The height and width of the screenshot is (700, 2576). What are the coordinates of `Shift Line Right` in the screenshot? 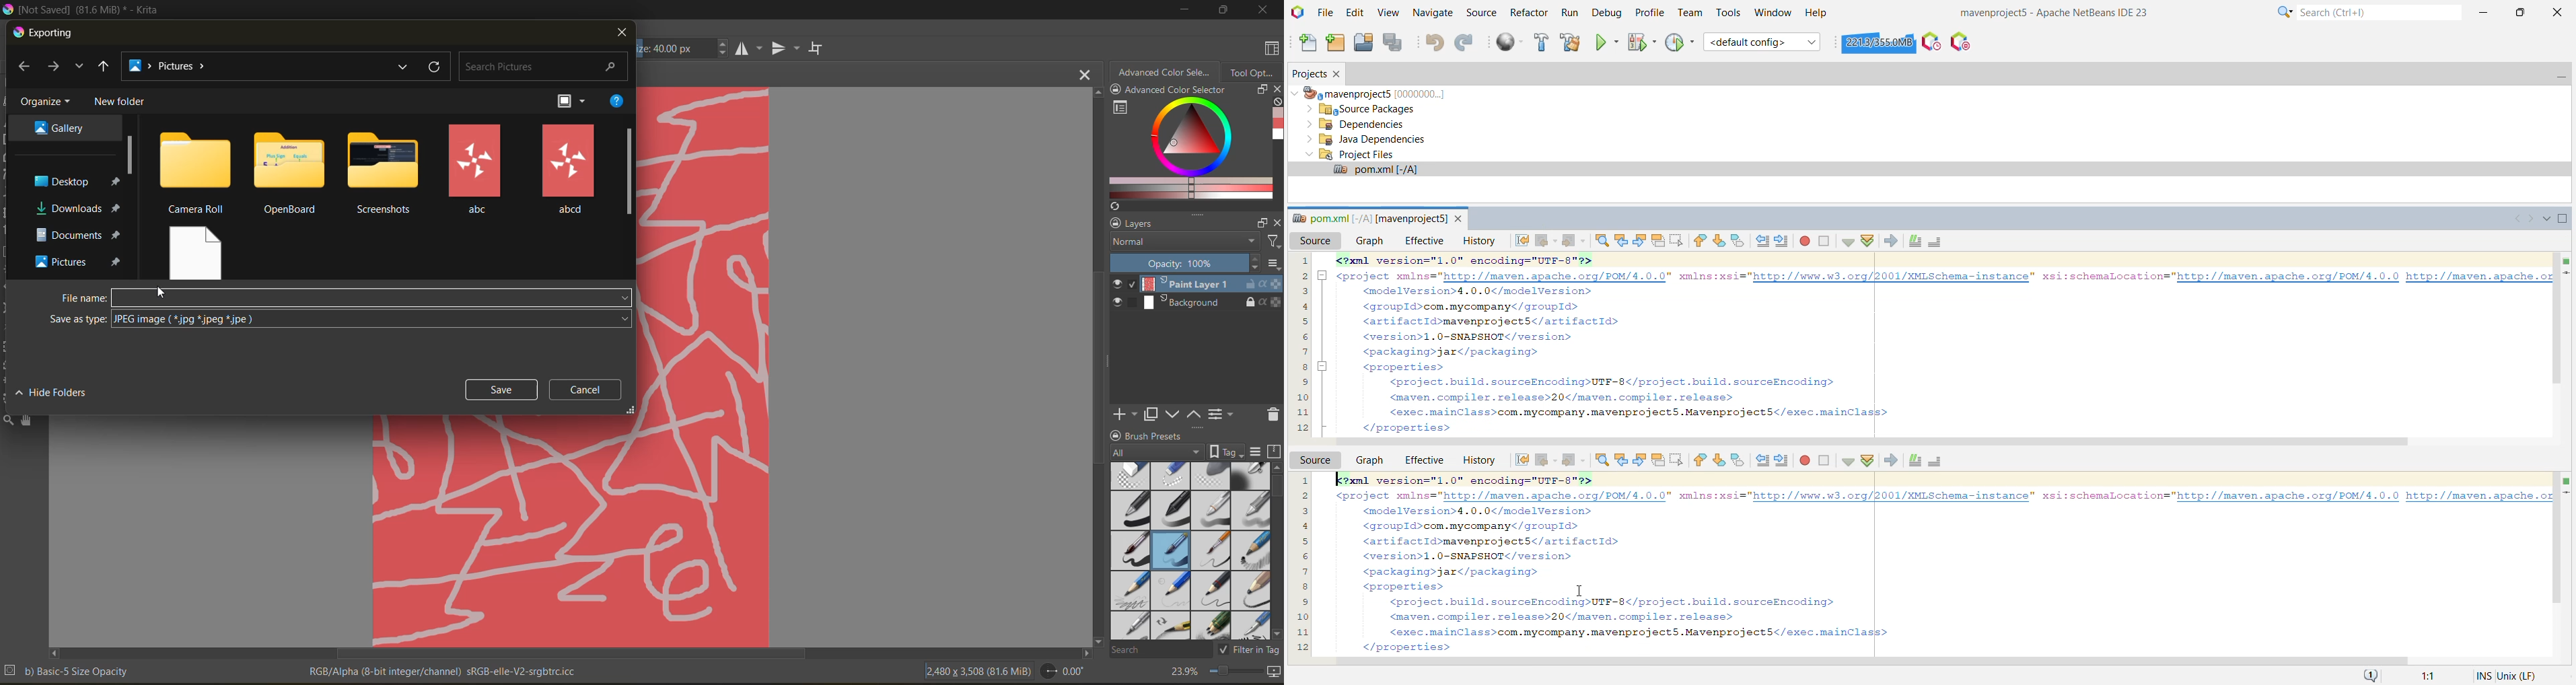 It's located at (1782, 460).